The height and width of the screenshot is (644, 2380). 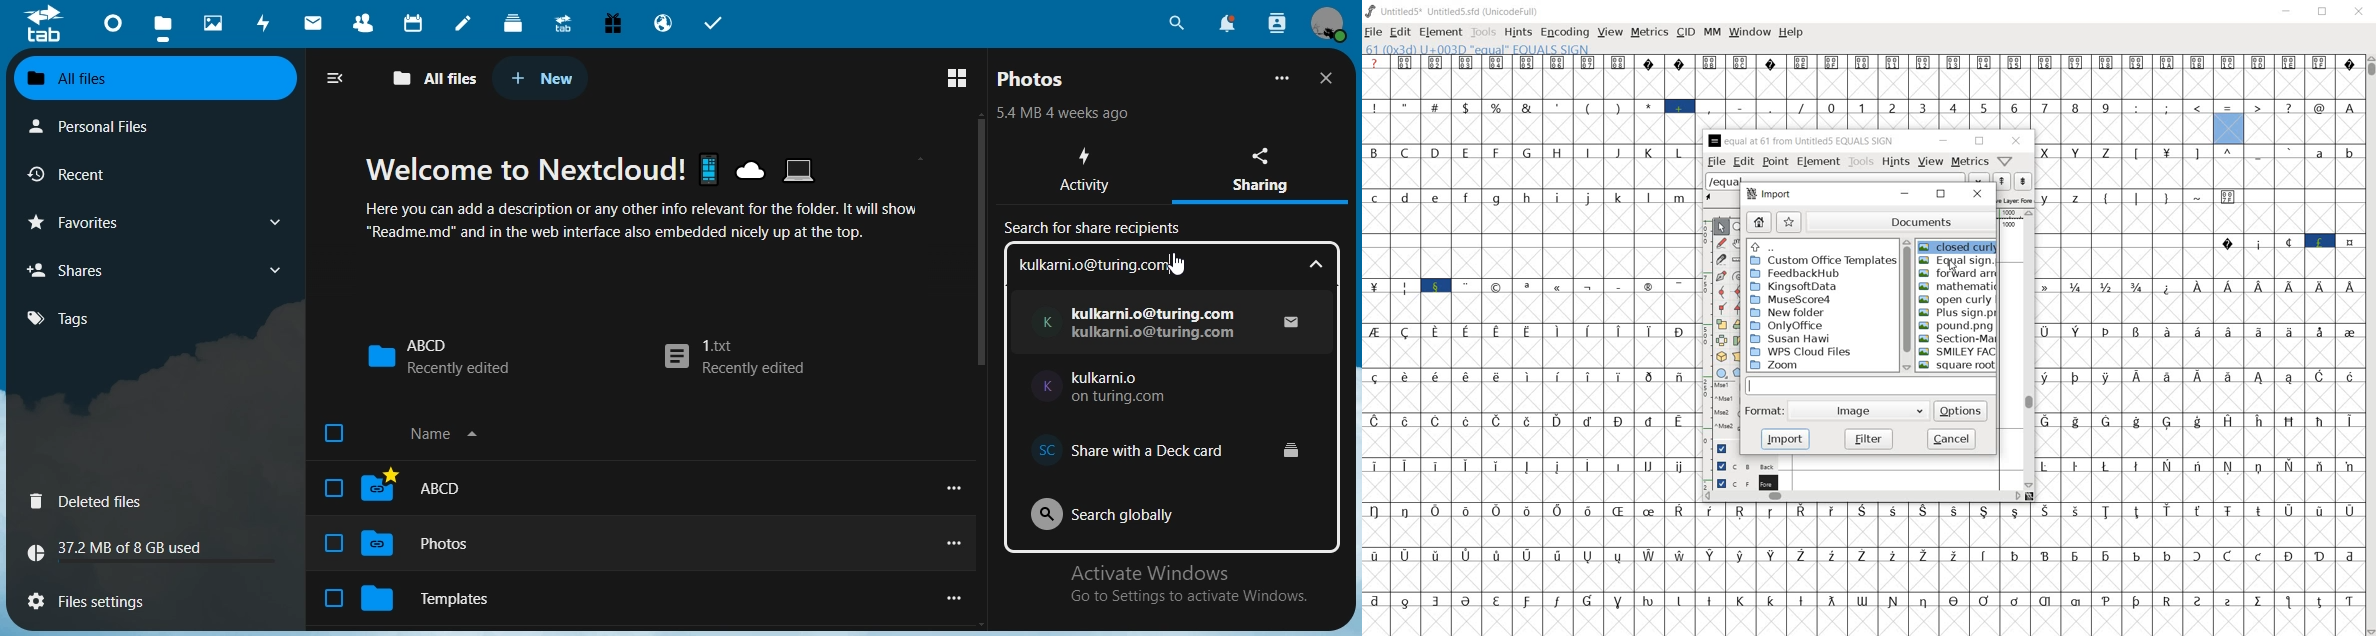 What do you see at coordinates (1957, 366) in the screenshot?
I see `SQUARE ROOT` at bounding box center [1957, 366].